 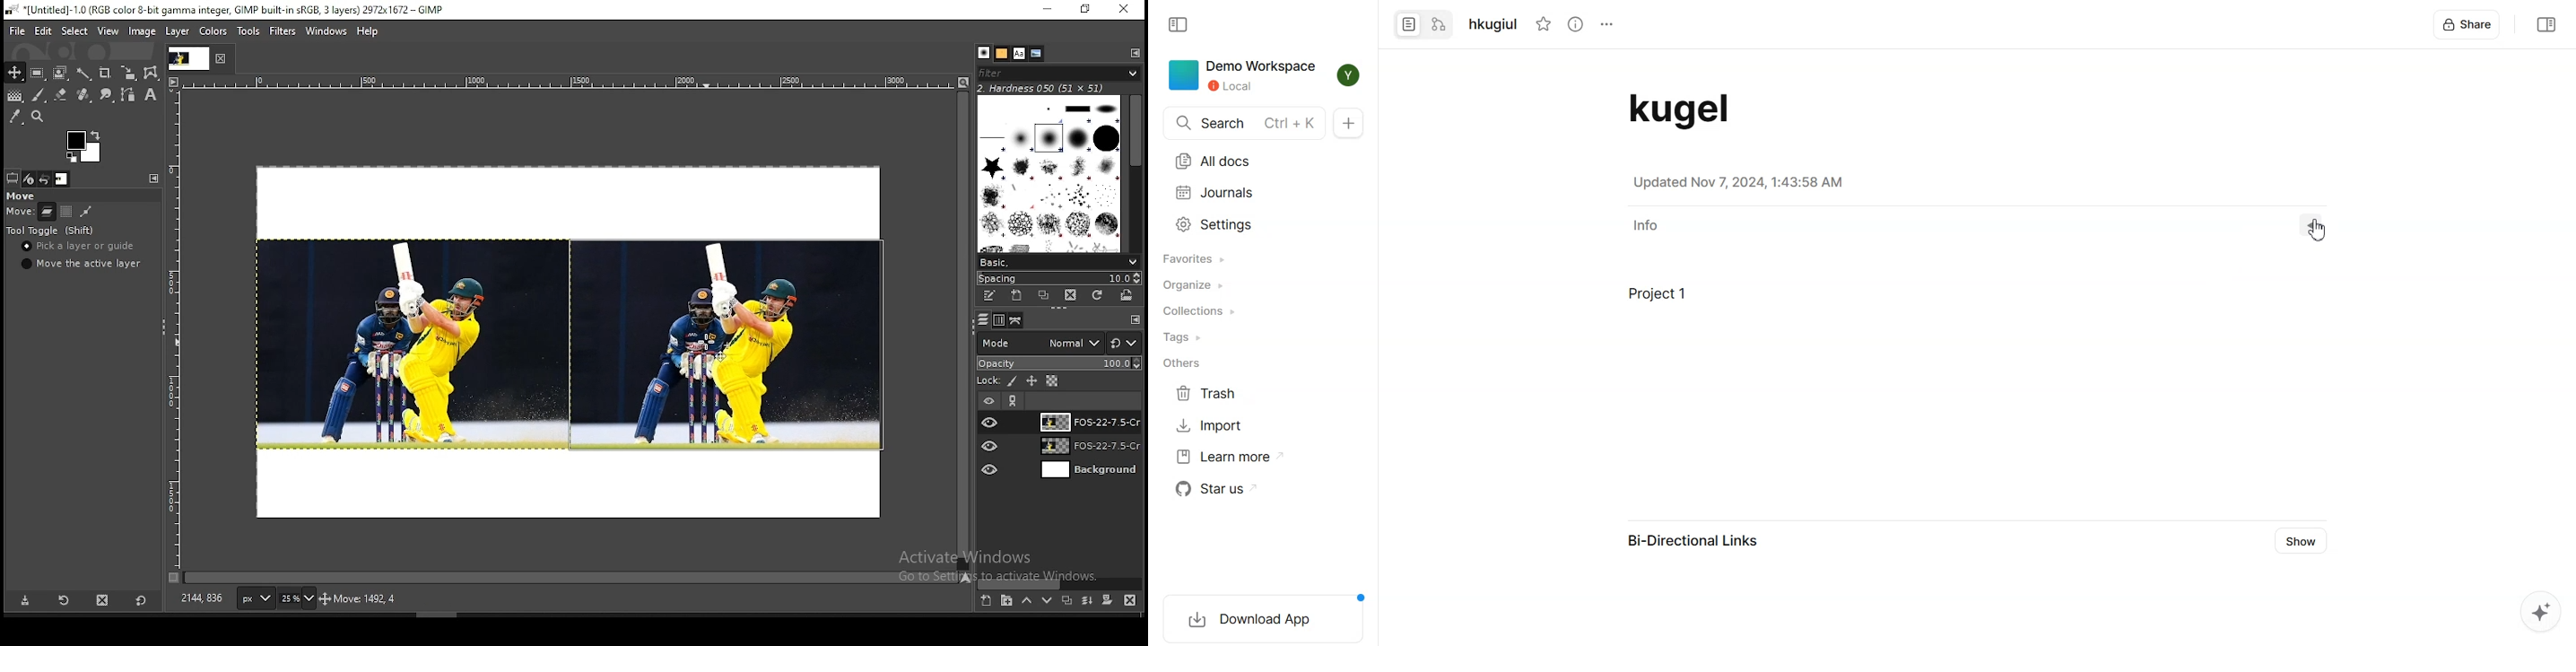 I want to click on lock, so click(x=987, y=381).